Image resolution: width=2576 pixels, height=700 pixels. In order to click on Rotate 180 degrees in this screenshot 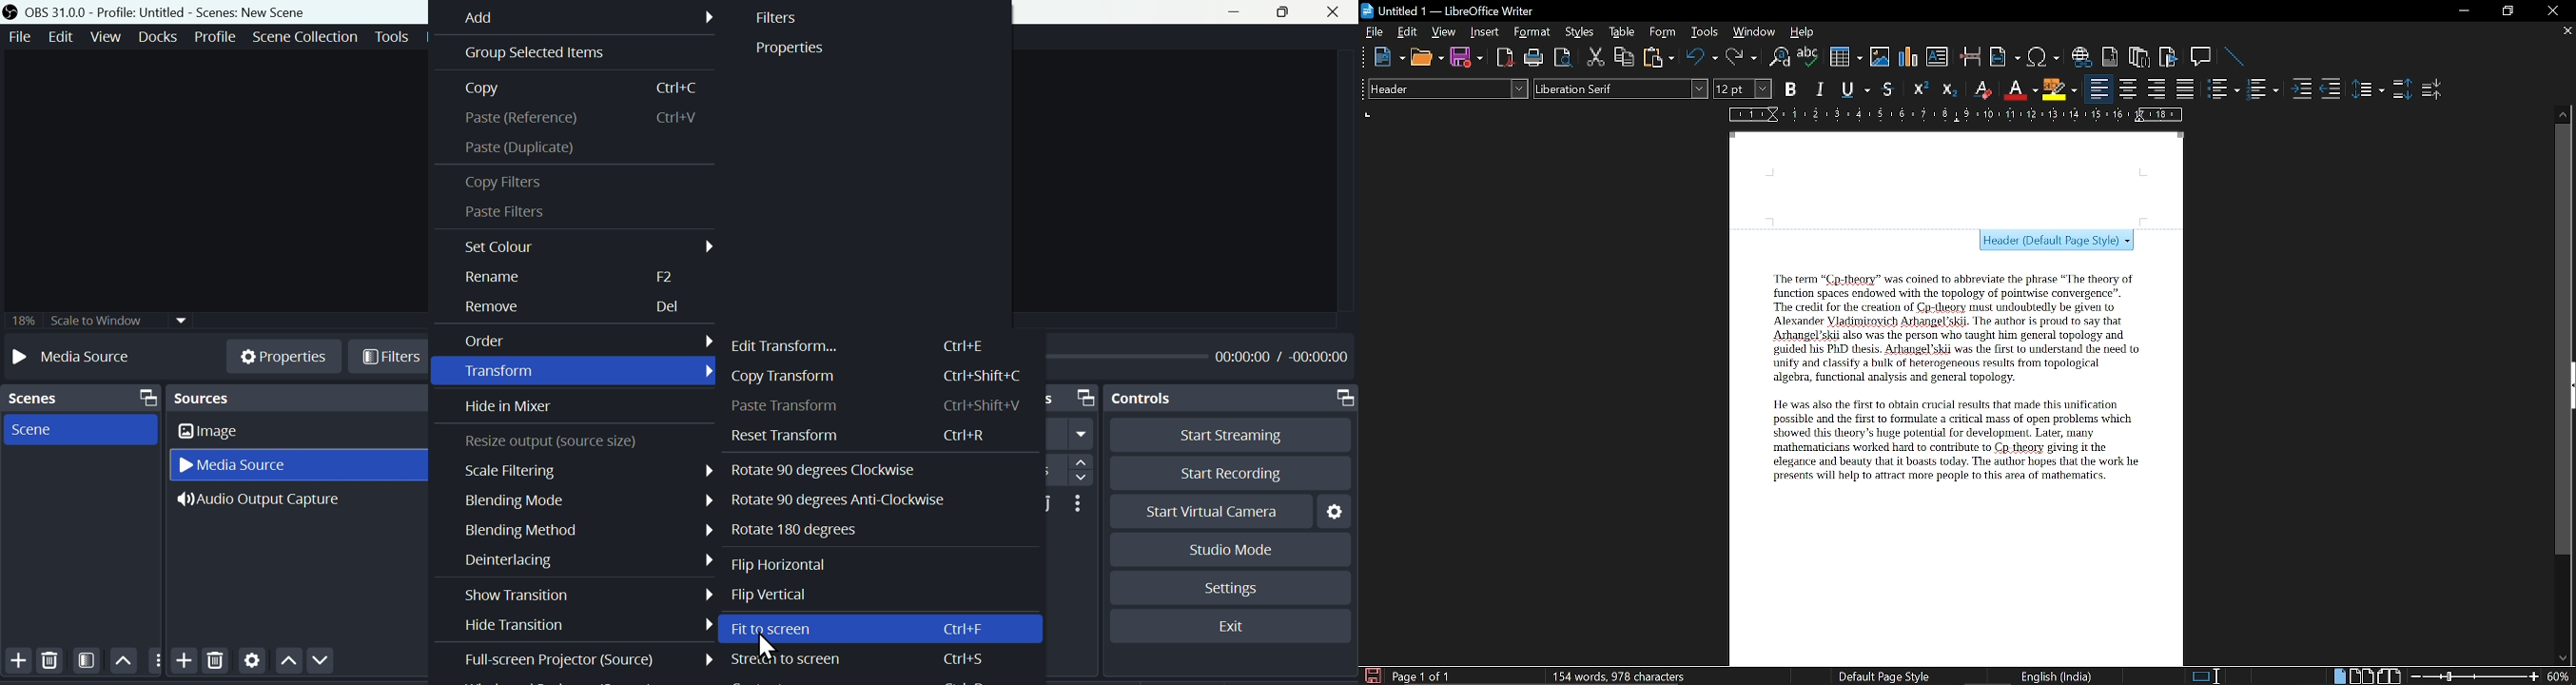, I will do `click(798, 529)`.